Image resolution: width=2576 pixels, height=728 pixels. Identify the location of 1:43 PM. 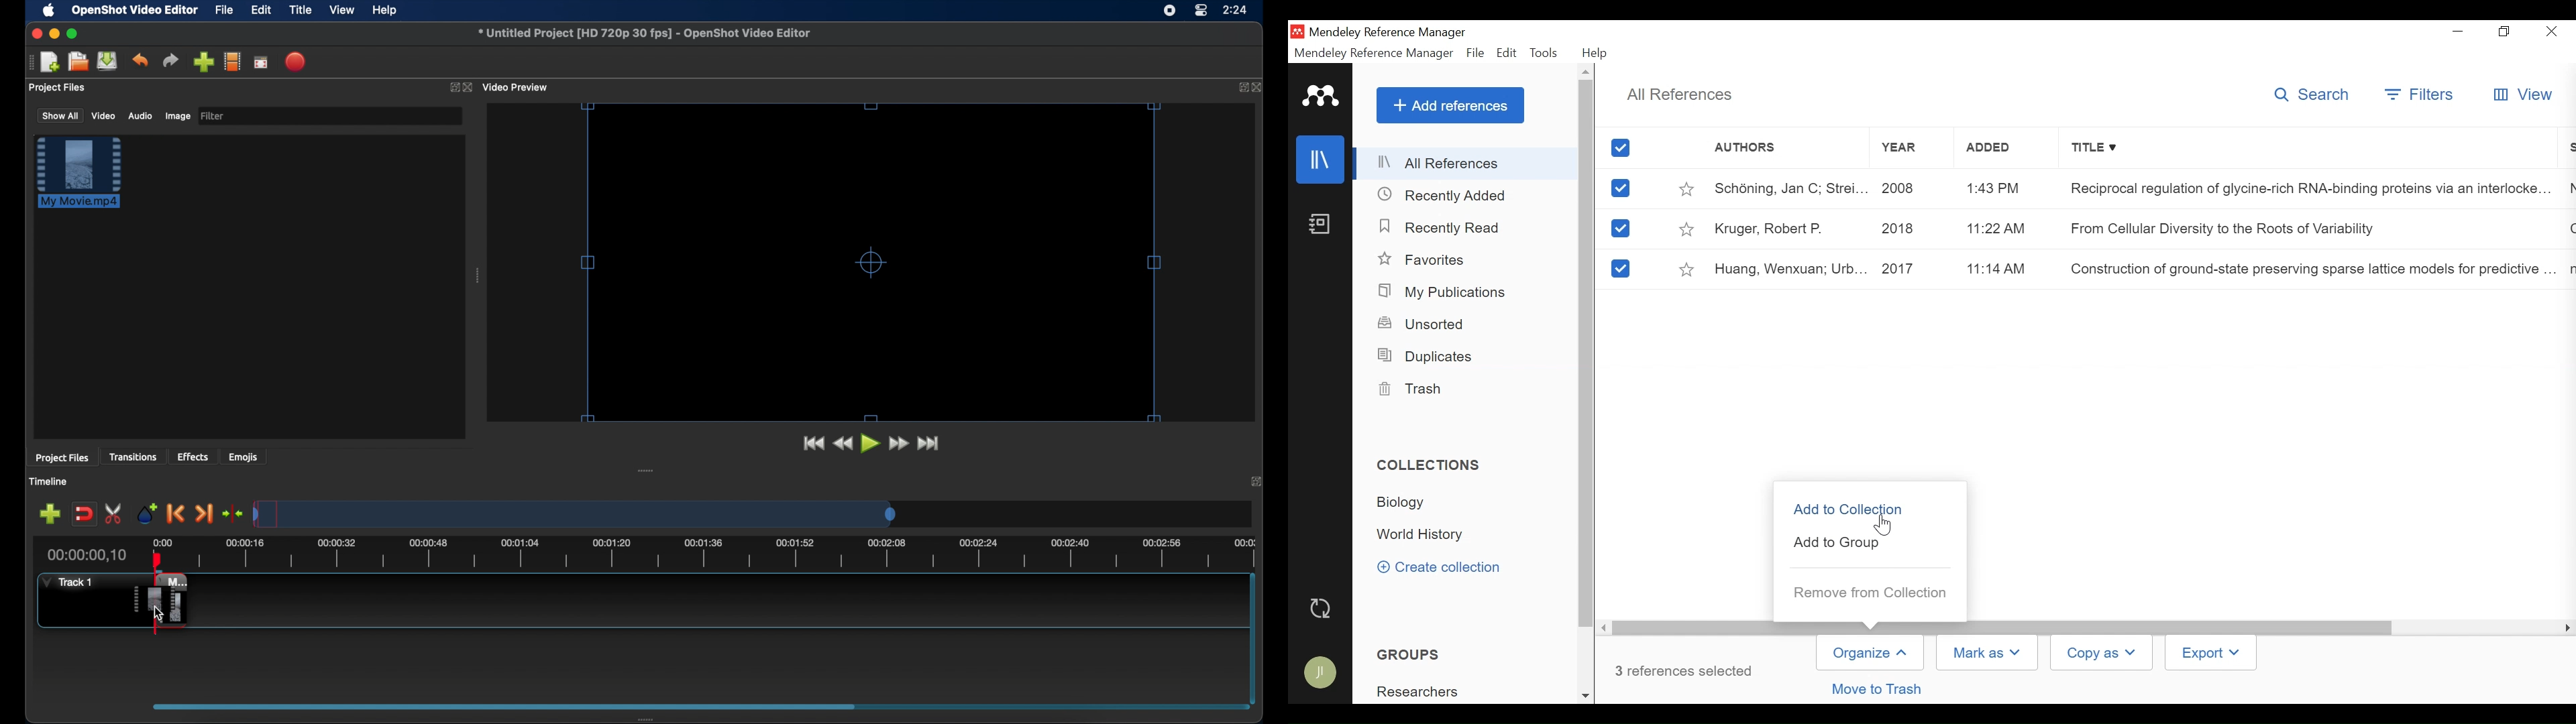
(1998, 189).